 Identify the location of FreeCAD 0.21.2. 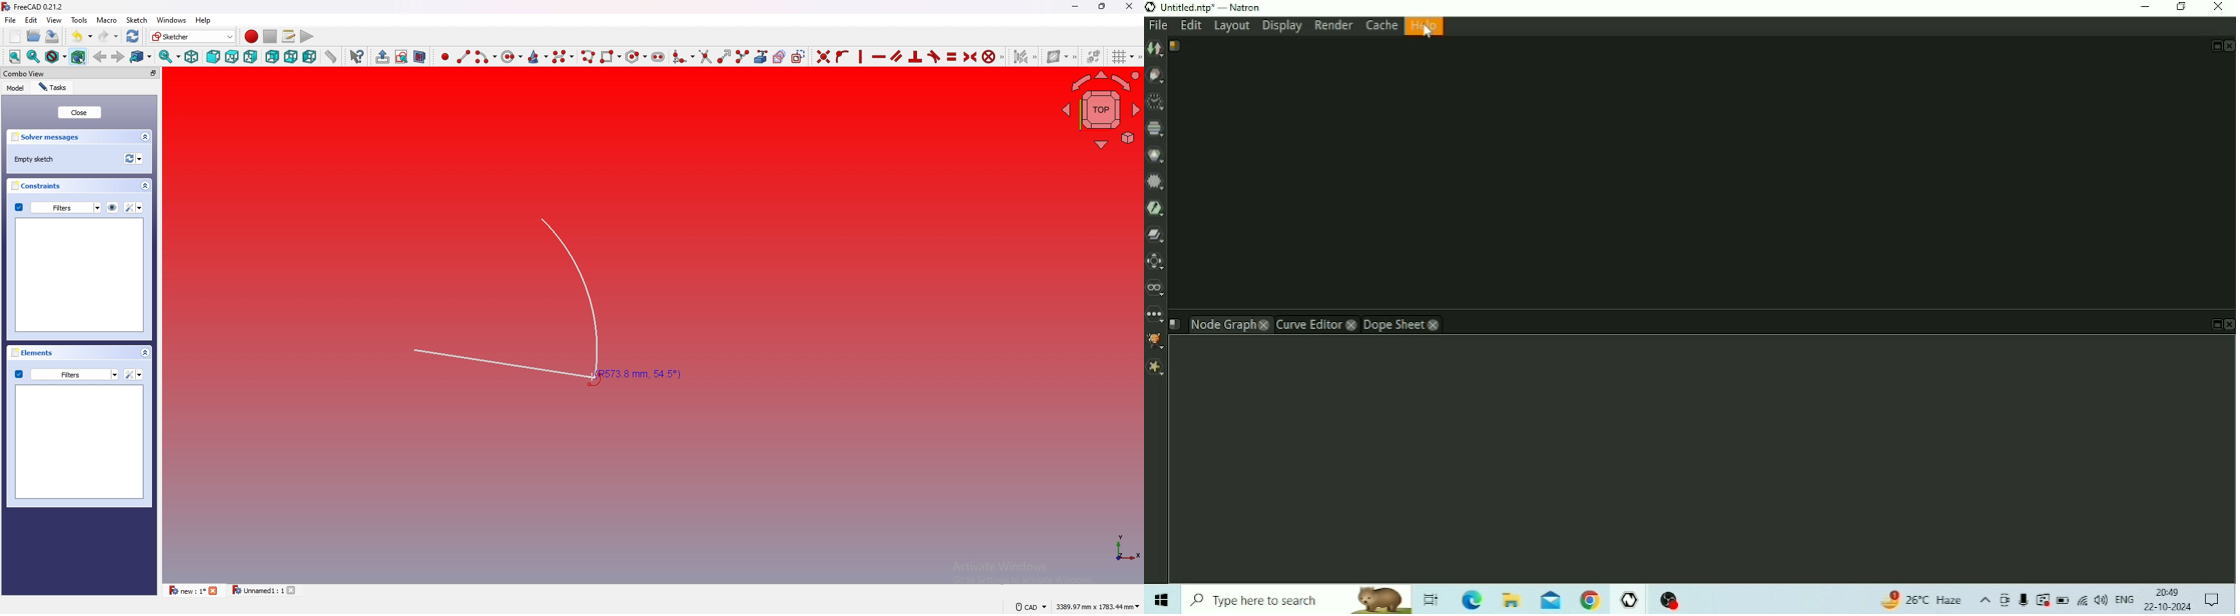
(34, 7).